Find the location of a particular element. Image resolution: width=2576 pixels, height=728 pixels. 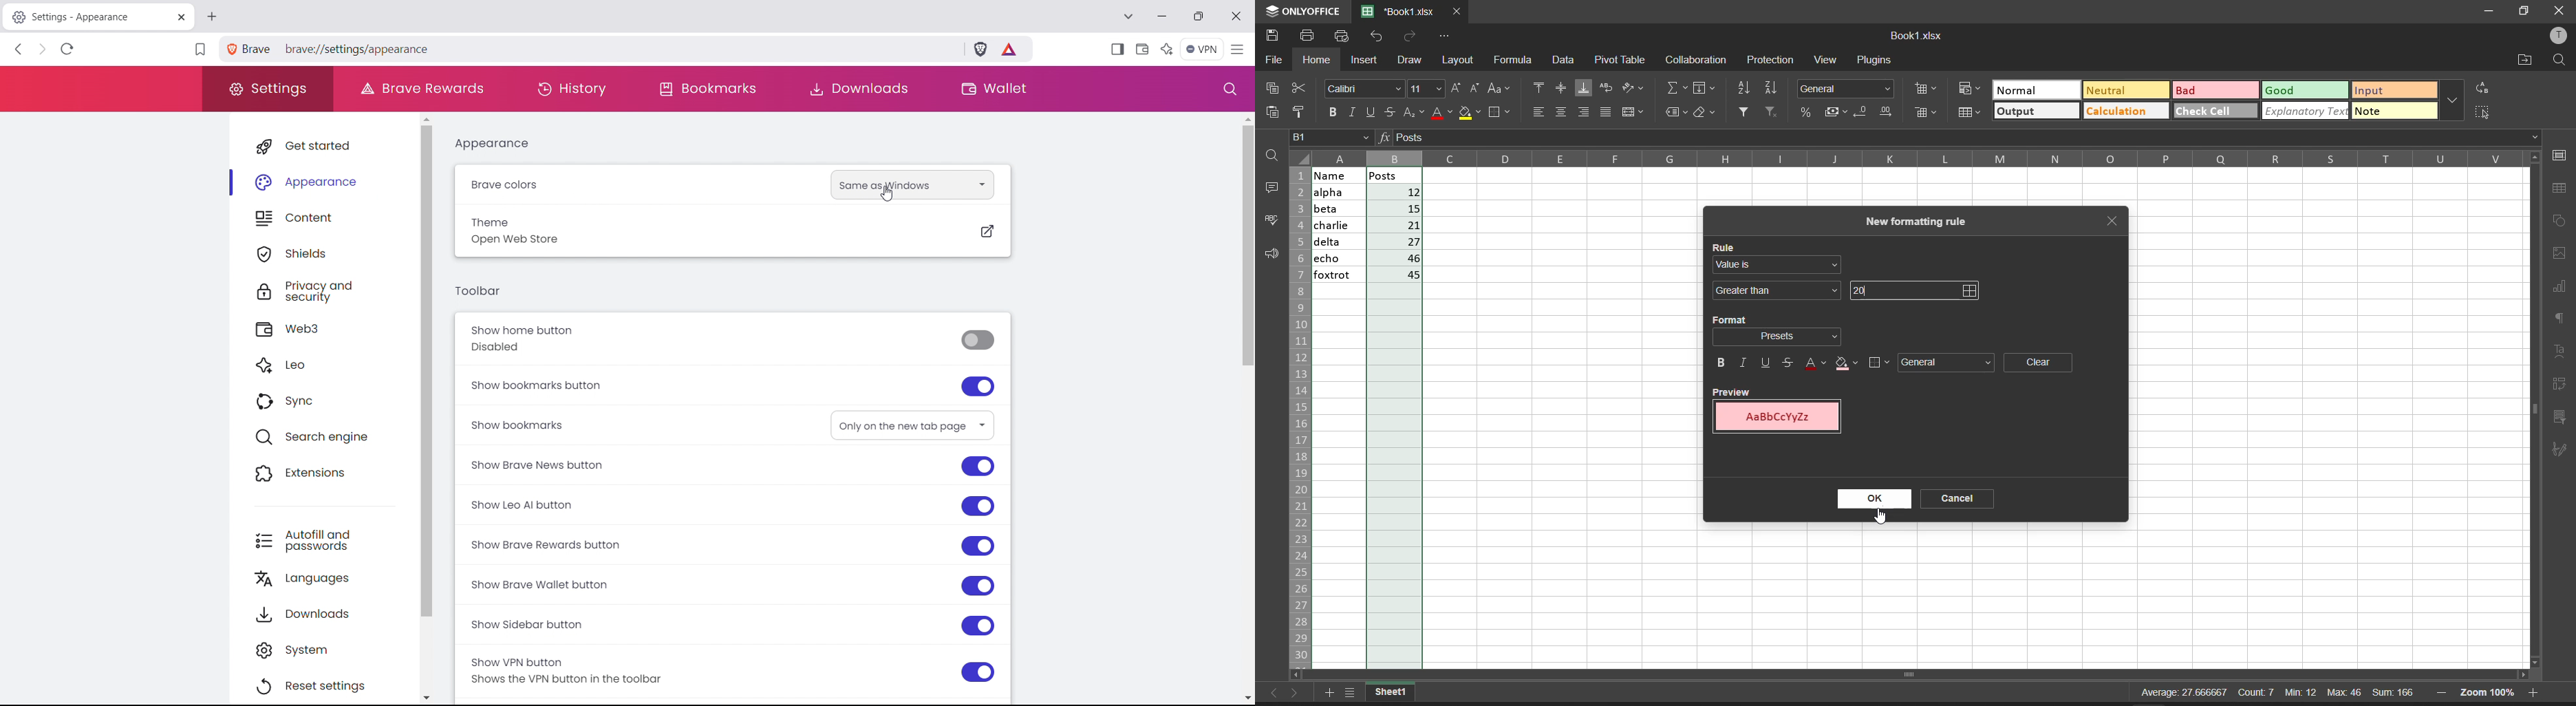

home is located at coordinates (1319, 61).